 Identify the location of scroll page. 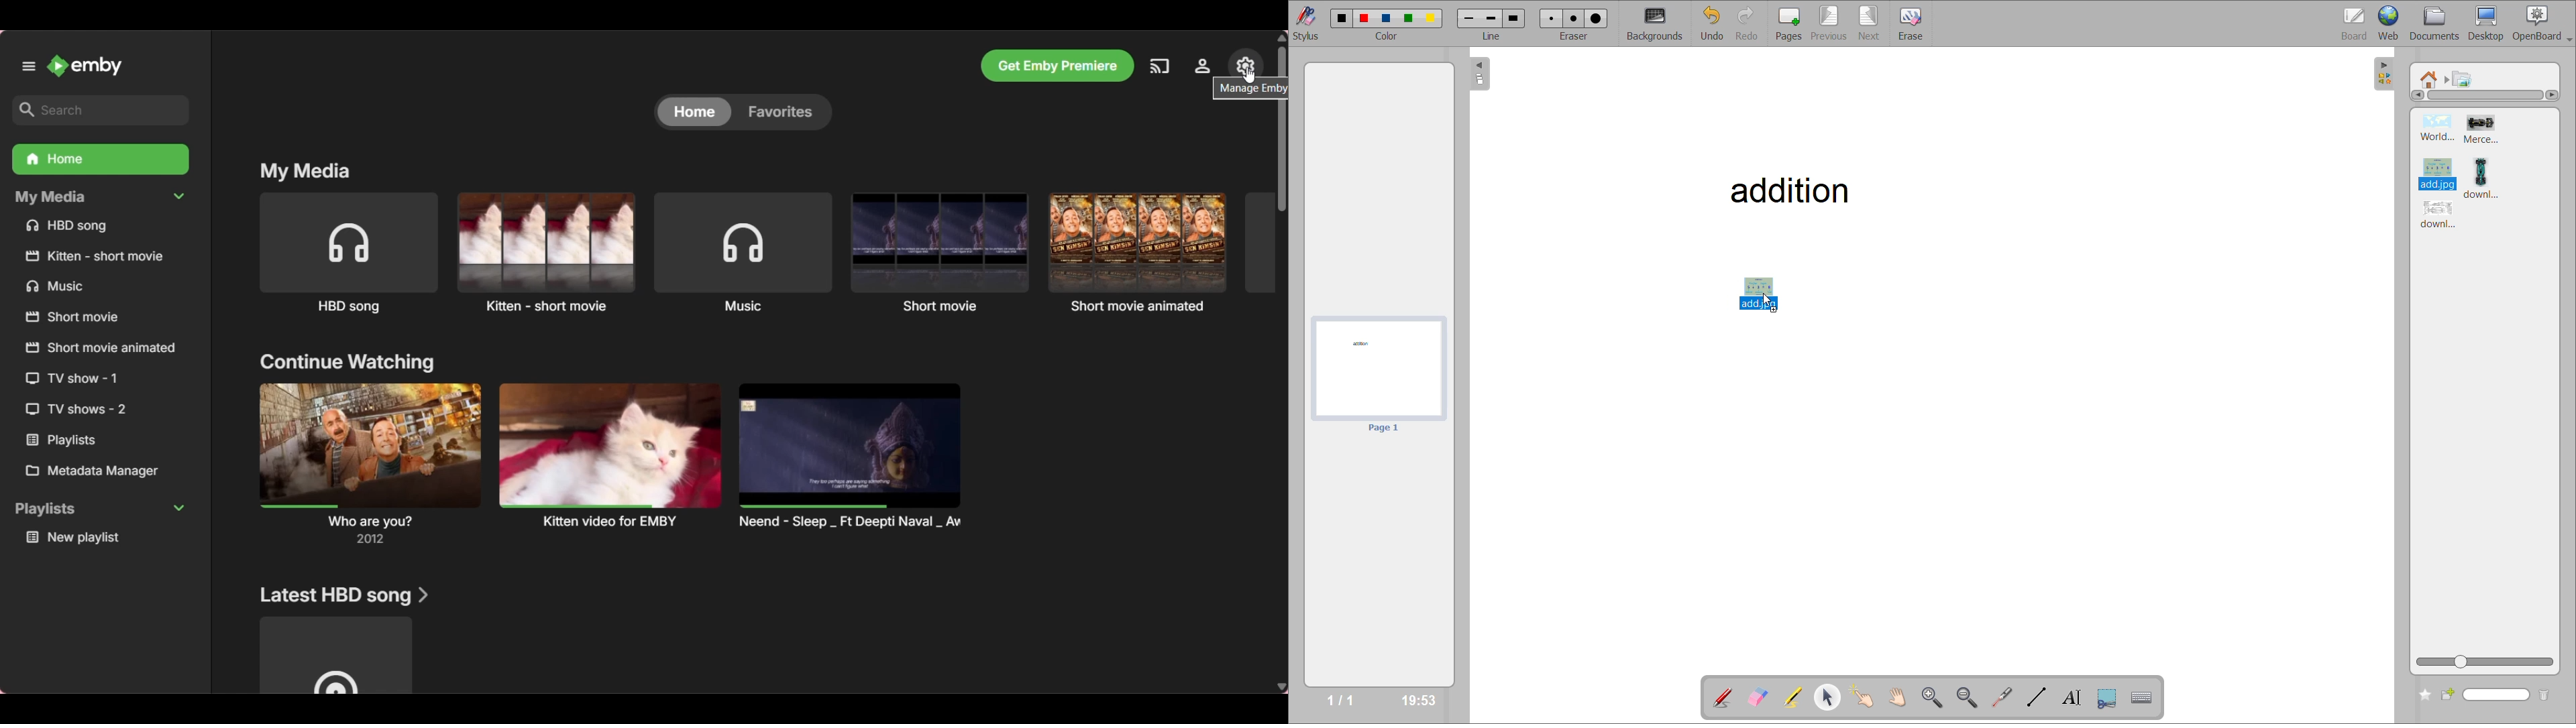
(1902, 696).